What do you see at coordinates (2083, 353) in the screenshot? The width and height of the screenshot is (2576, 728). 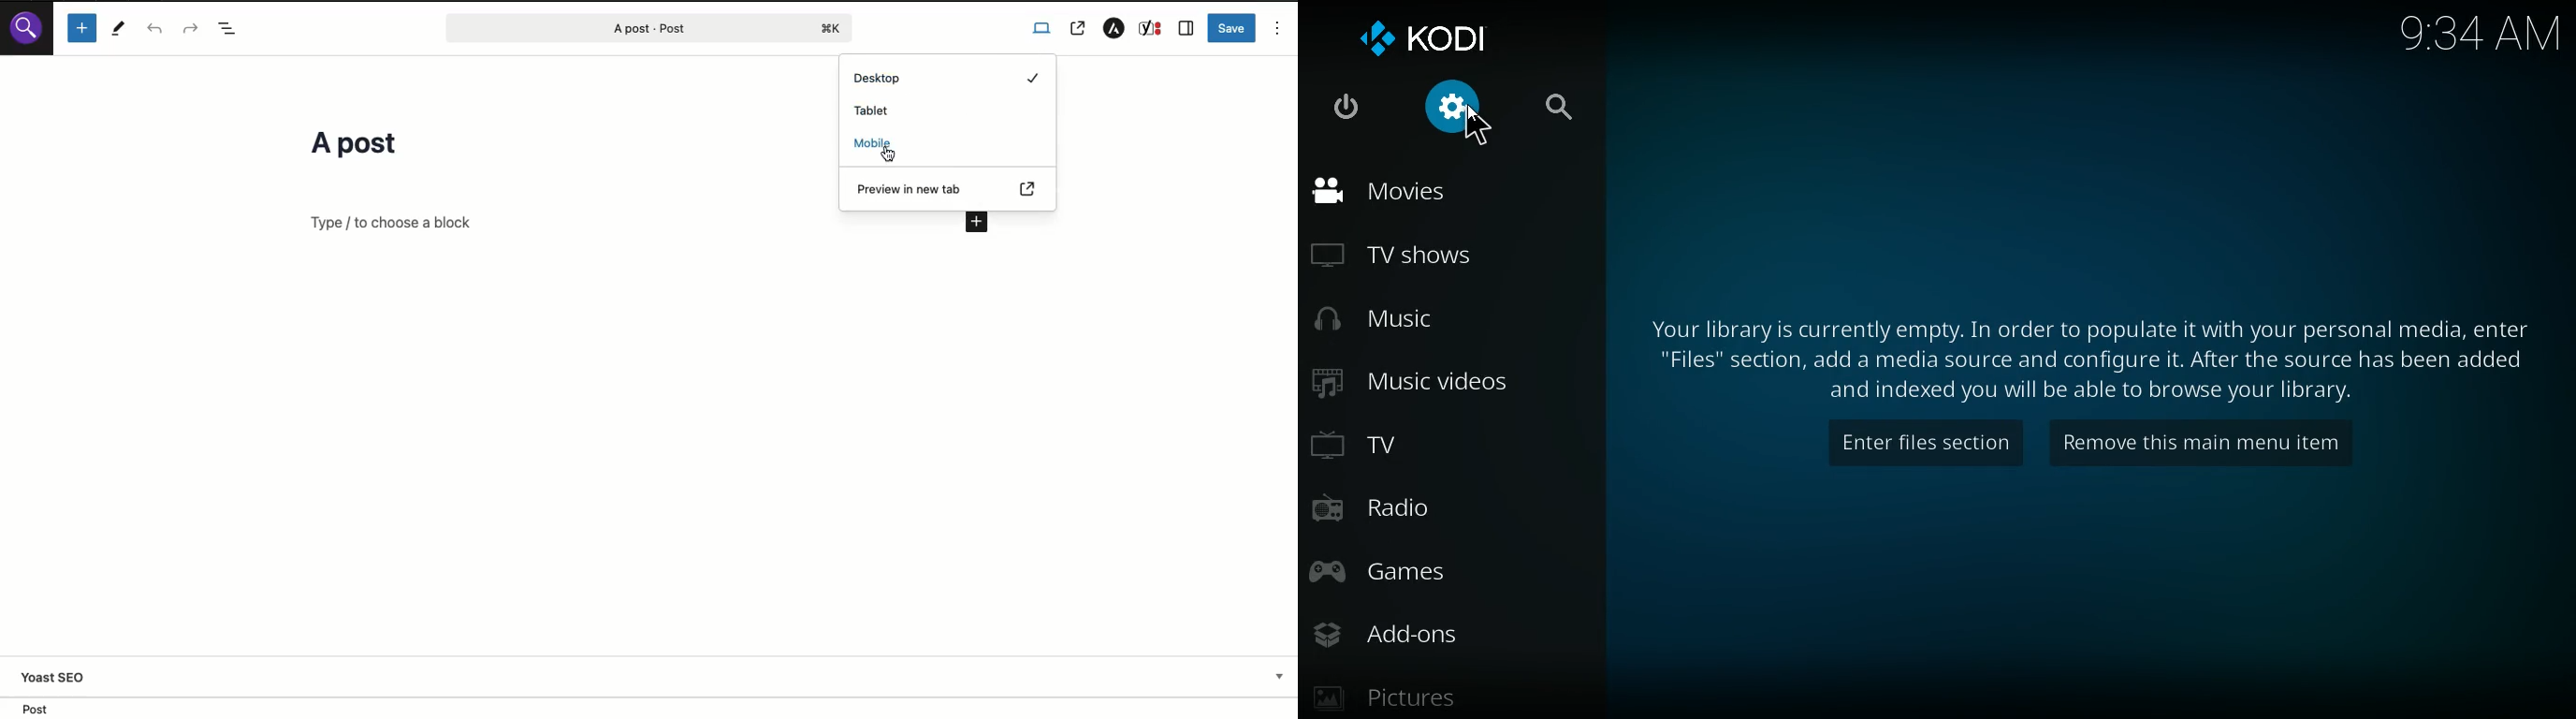 I see `message` at bounding box center [2083, 353].